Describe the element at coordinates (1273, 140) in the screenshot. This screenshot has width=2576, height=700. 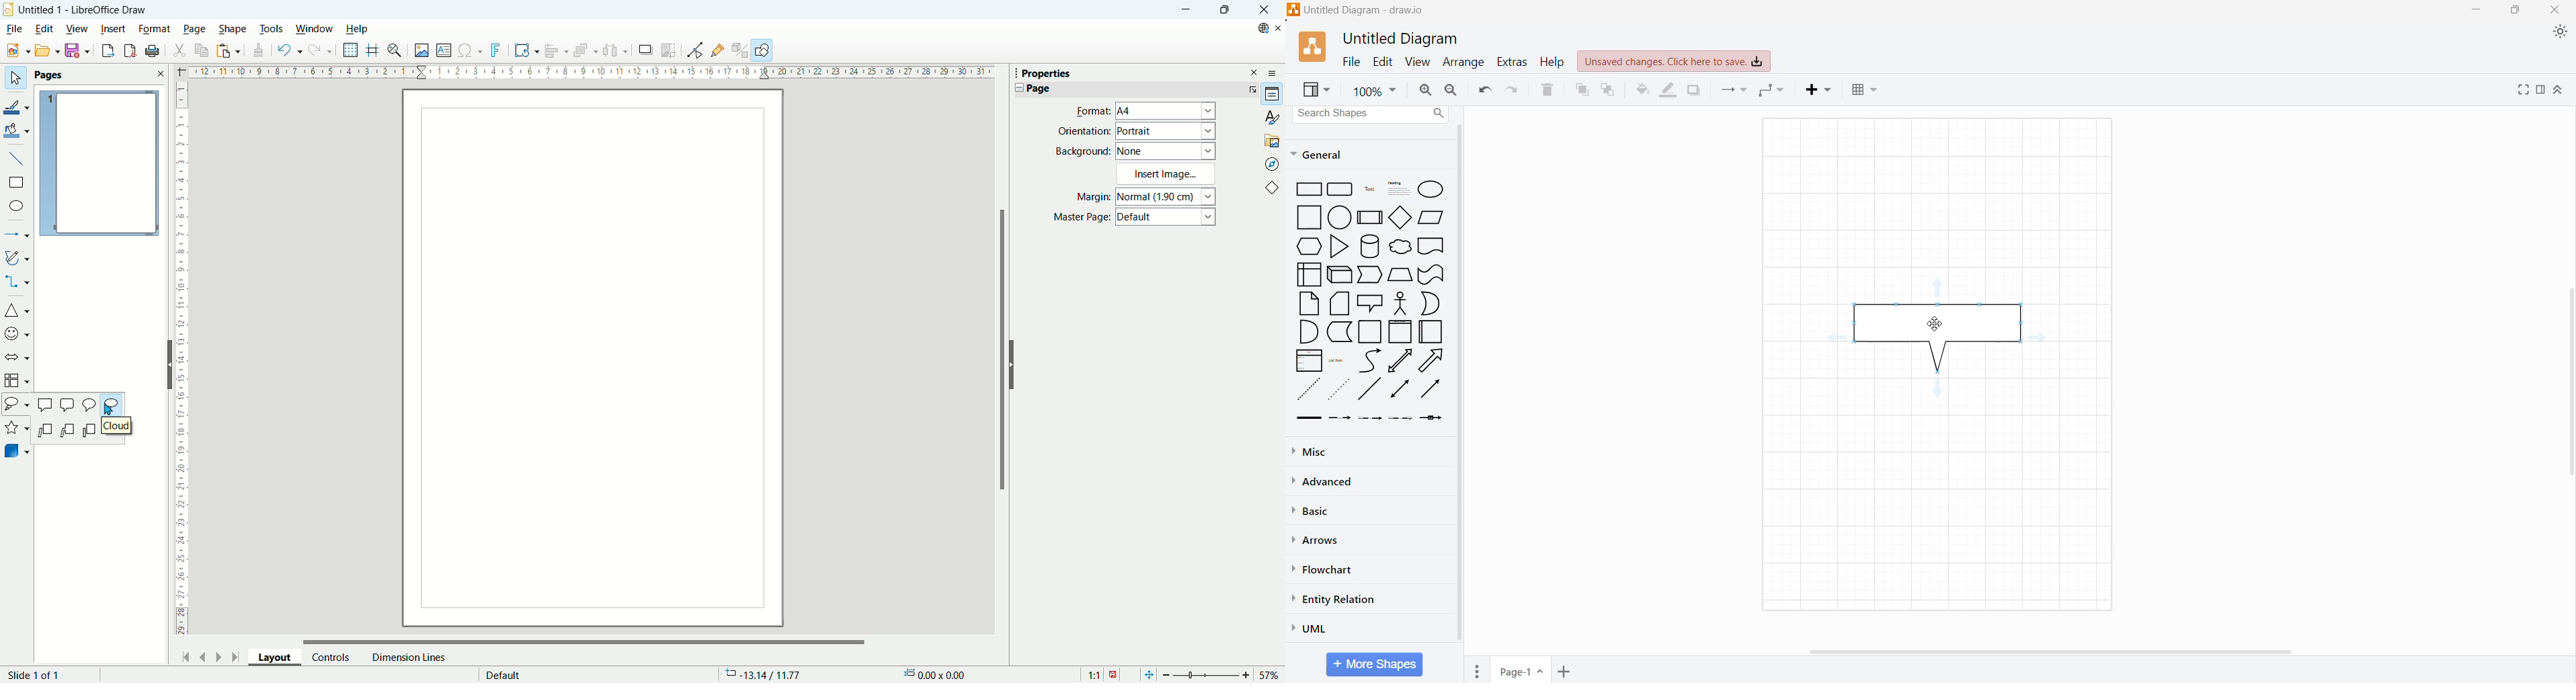
I see `Gallery` at that location.